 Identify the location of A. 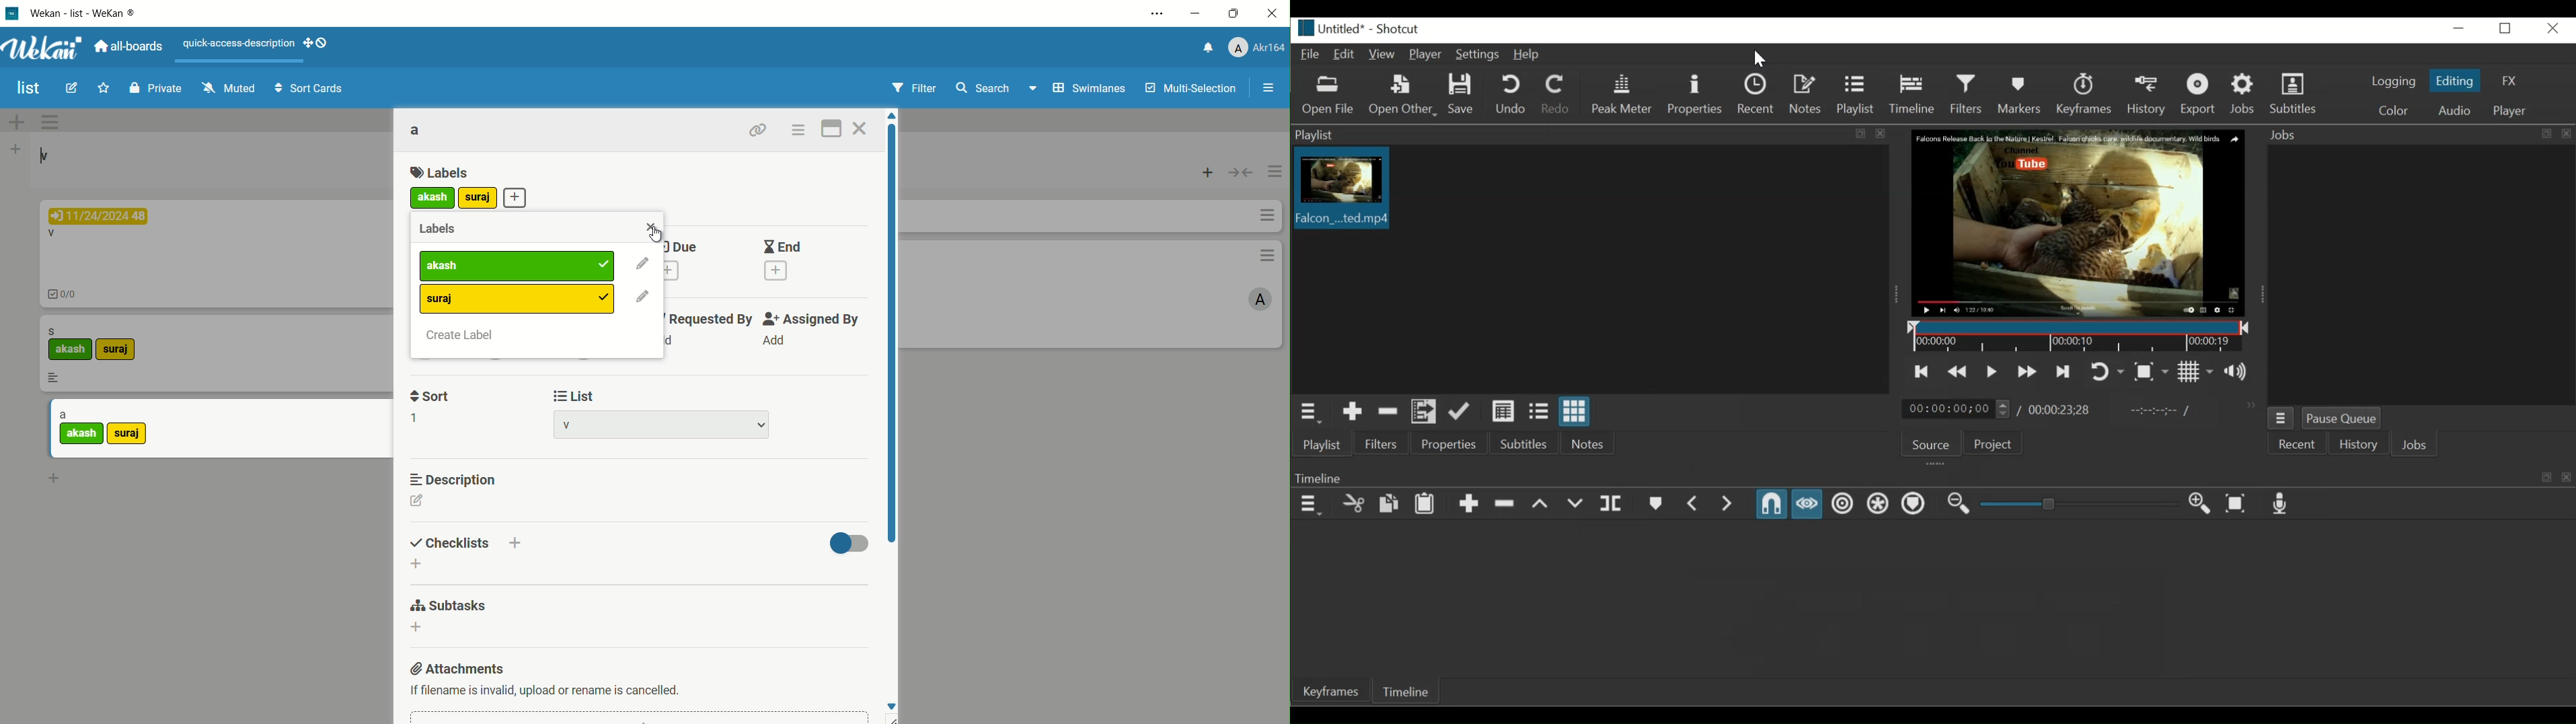
(1251, 300).